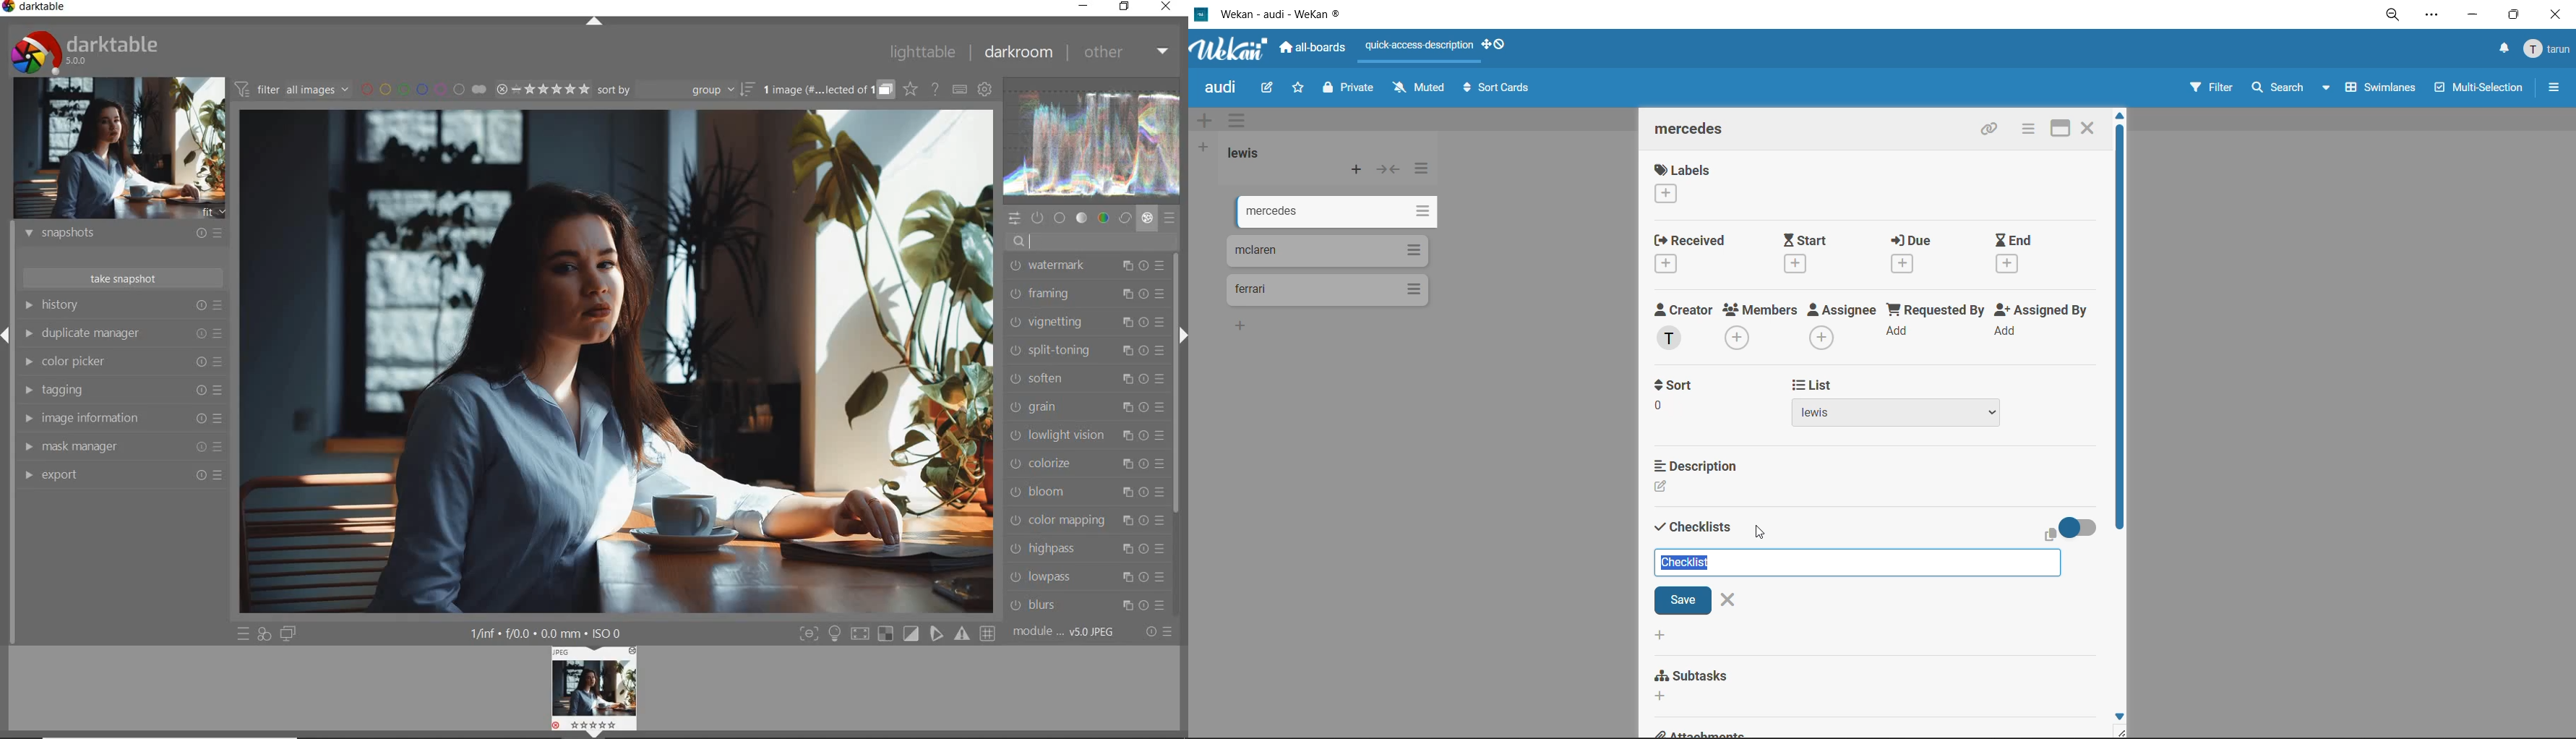  Describe the element at coordinates (1991, 132) in the screenshot. I see `copy` at that location.